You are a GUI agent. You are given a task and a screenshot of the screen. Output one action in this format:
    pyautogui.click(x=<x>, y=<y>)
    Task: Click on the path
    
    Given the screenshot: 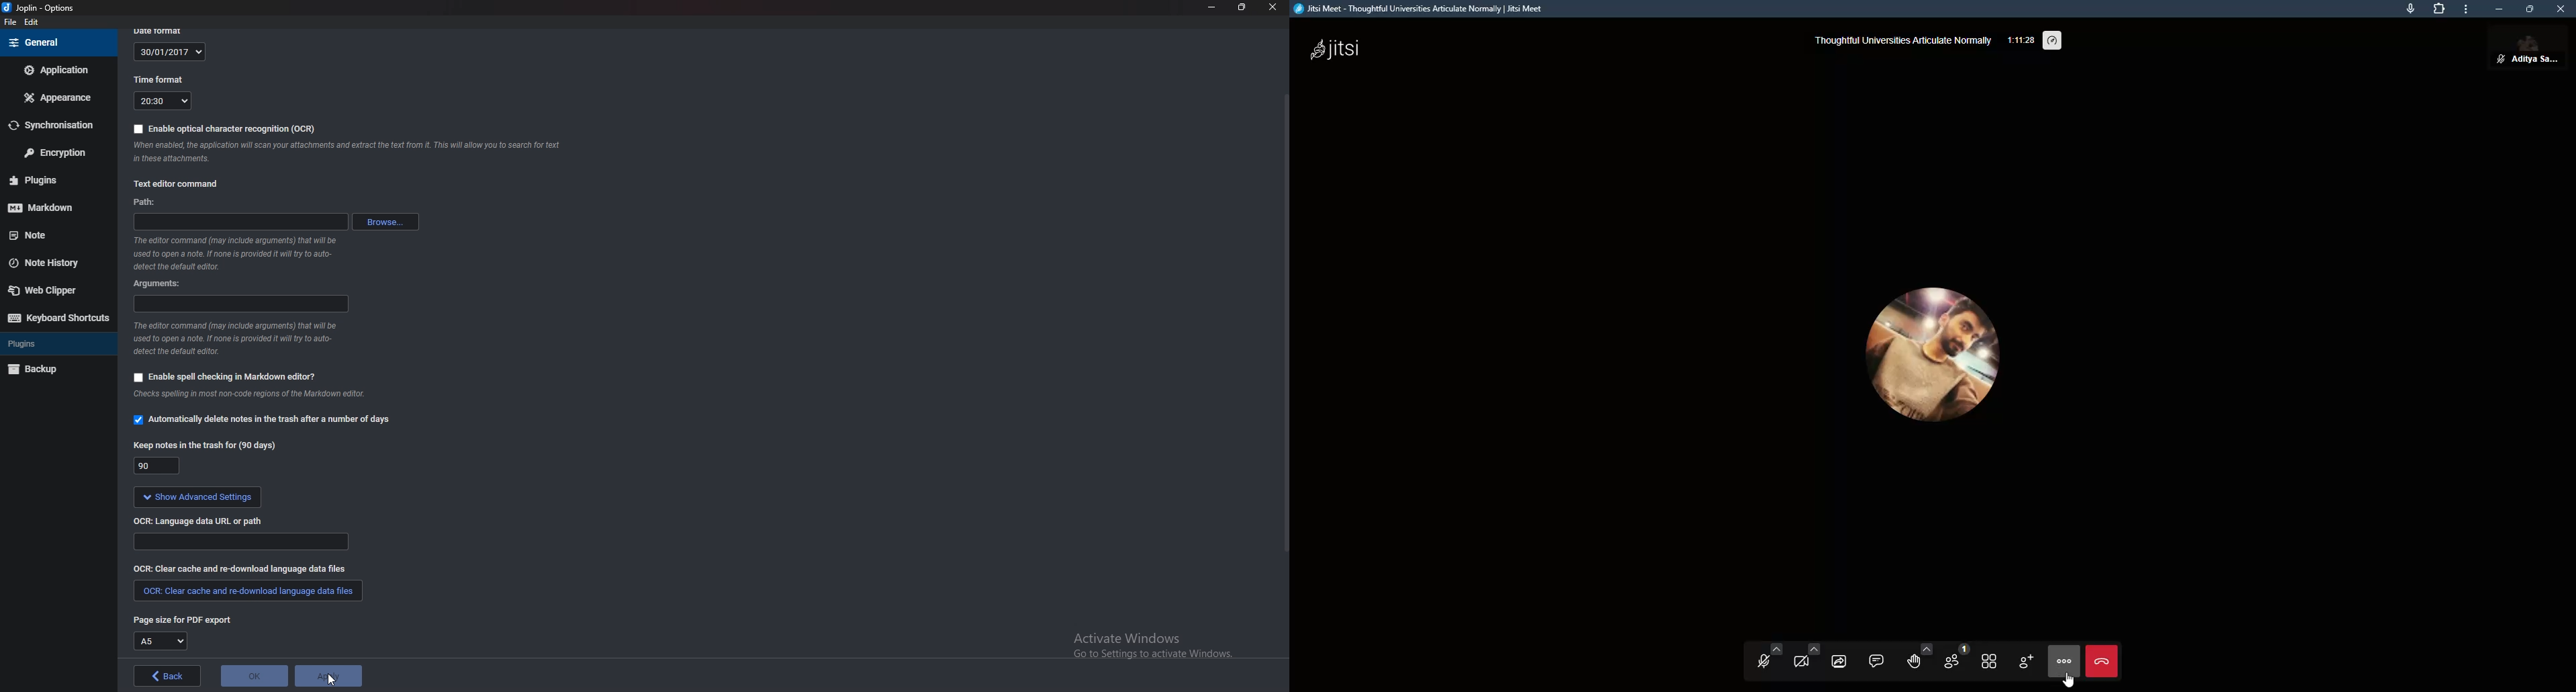 What is the action you would take?
    pyautogui.click(x=240, y=223)
    